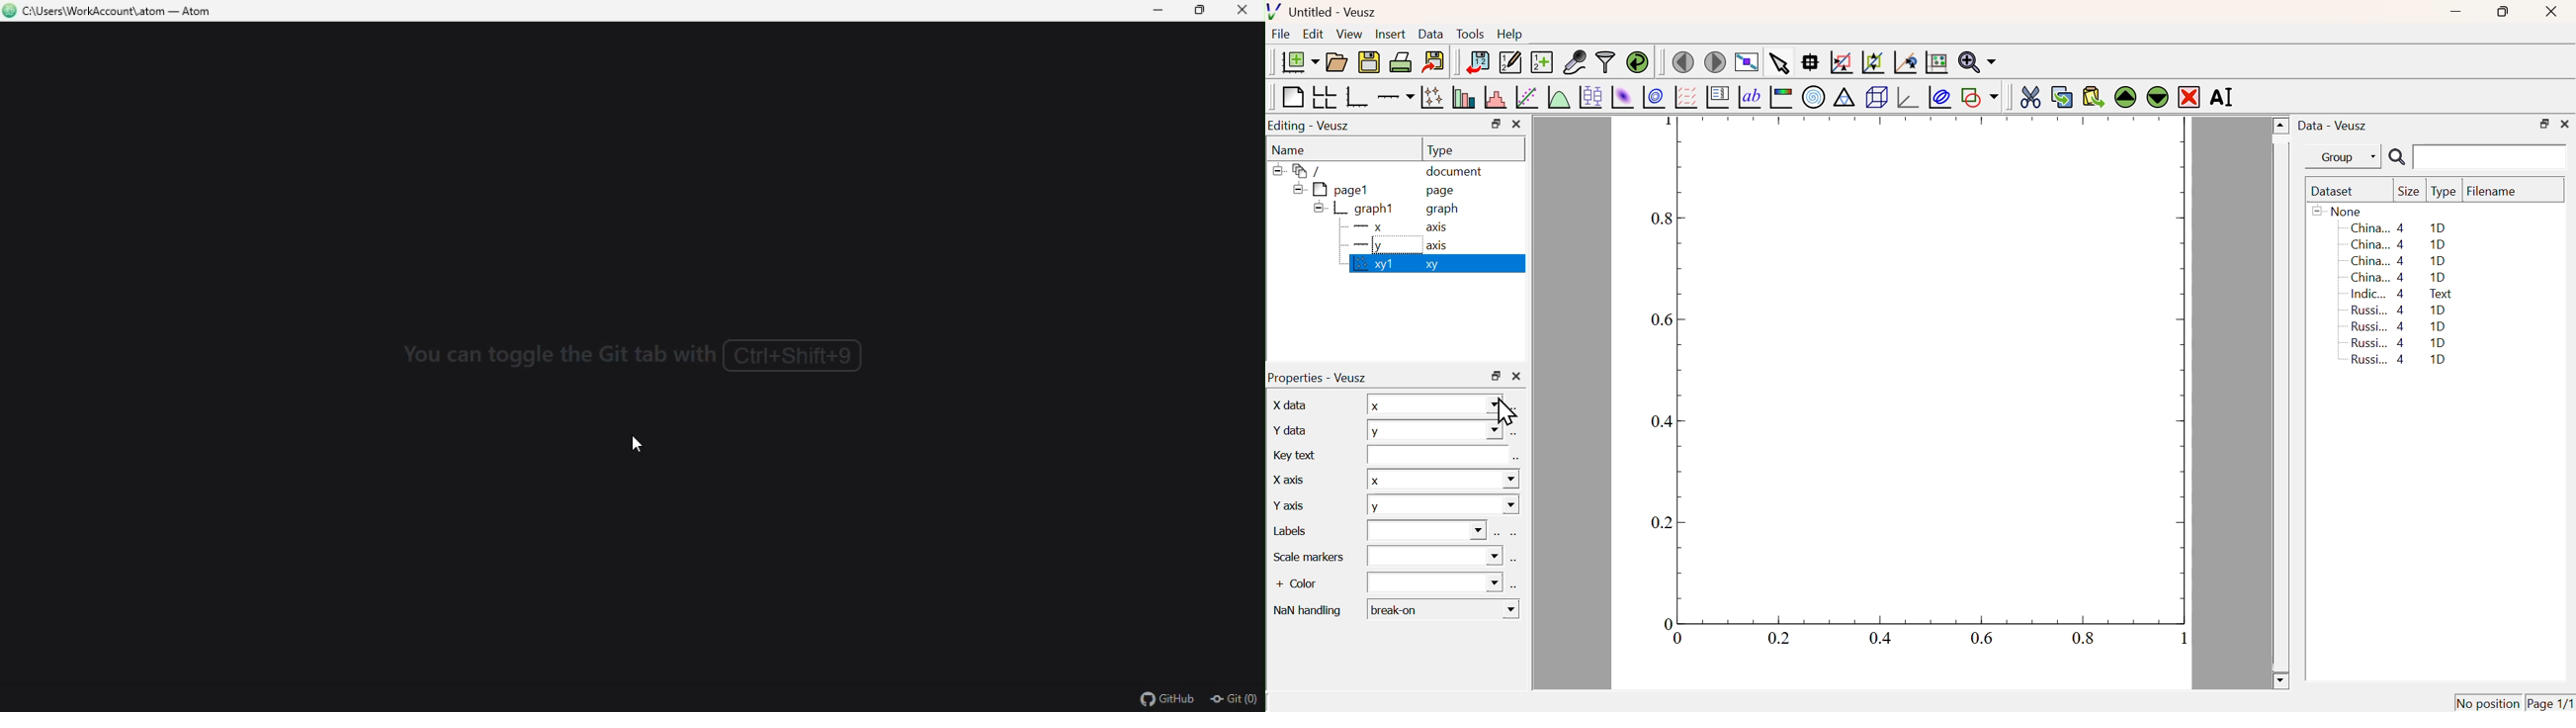  What do you see at coordinates (1443, 190) in the screenshot?
I see `page` at bounding box center [1443, 190].